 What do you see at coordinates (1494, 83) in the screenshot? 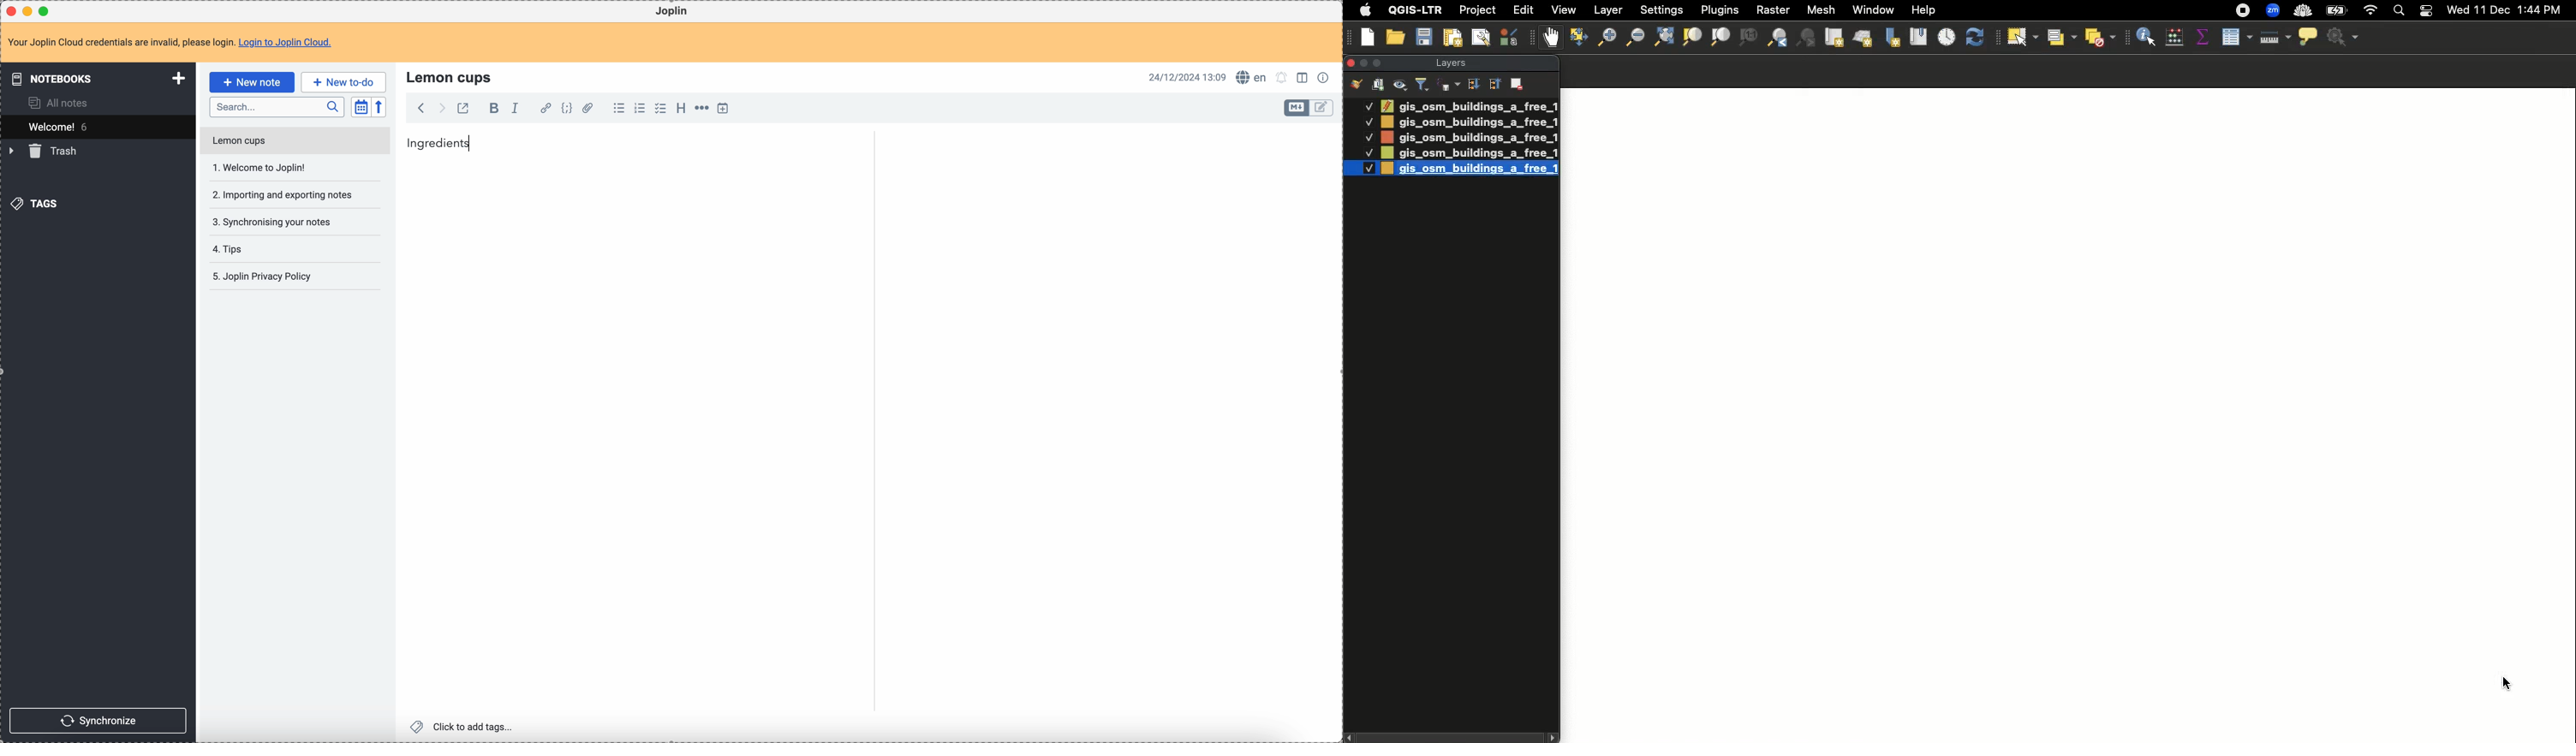
I see `Sort ascending` at bounding box center [1494, 83].